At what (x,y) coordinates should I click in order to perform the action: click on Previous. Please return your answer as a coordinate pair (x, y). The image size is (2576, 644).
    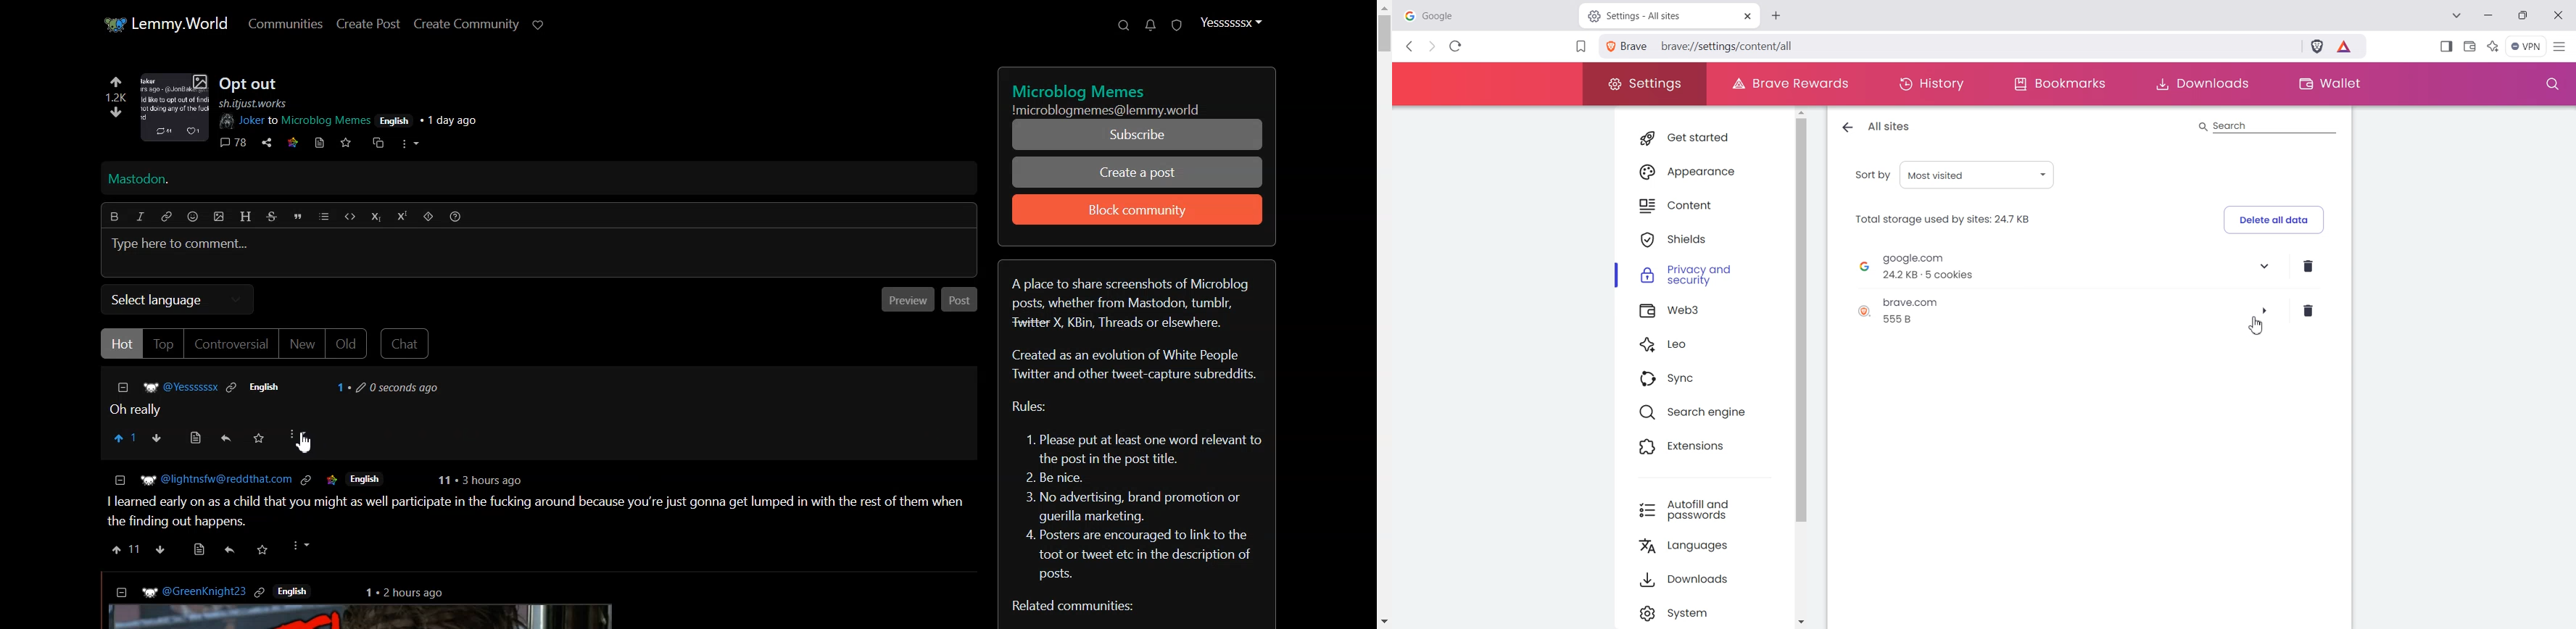
    Looking at the image, I should click on (906, 299).